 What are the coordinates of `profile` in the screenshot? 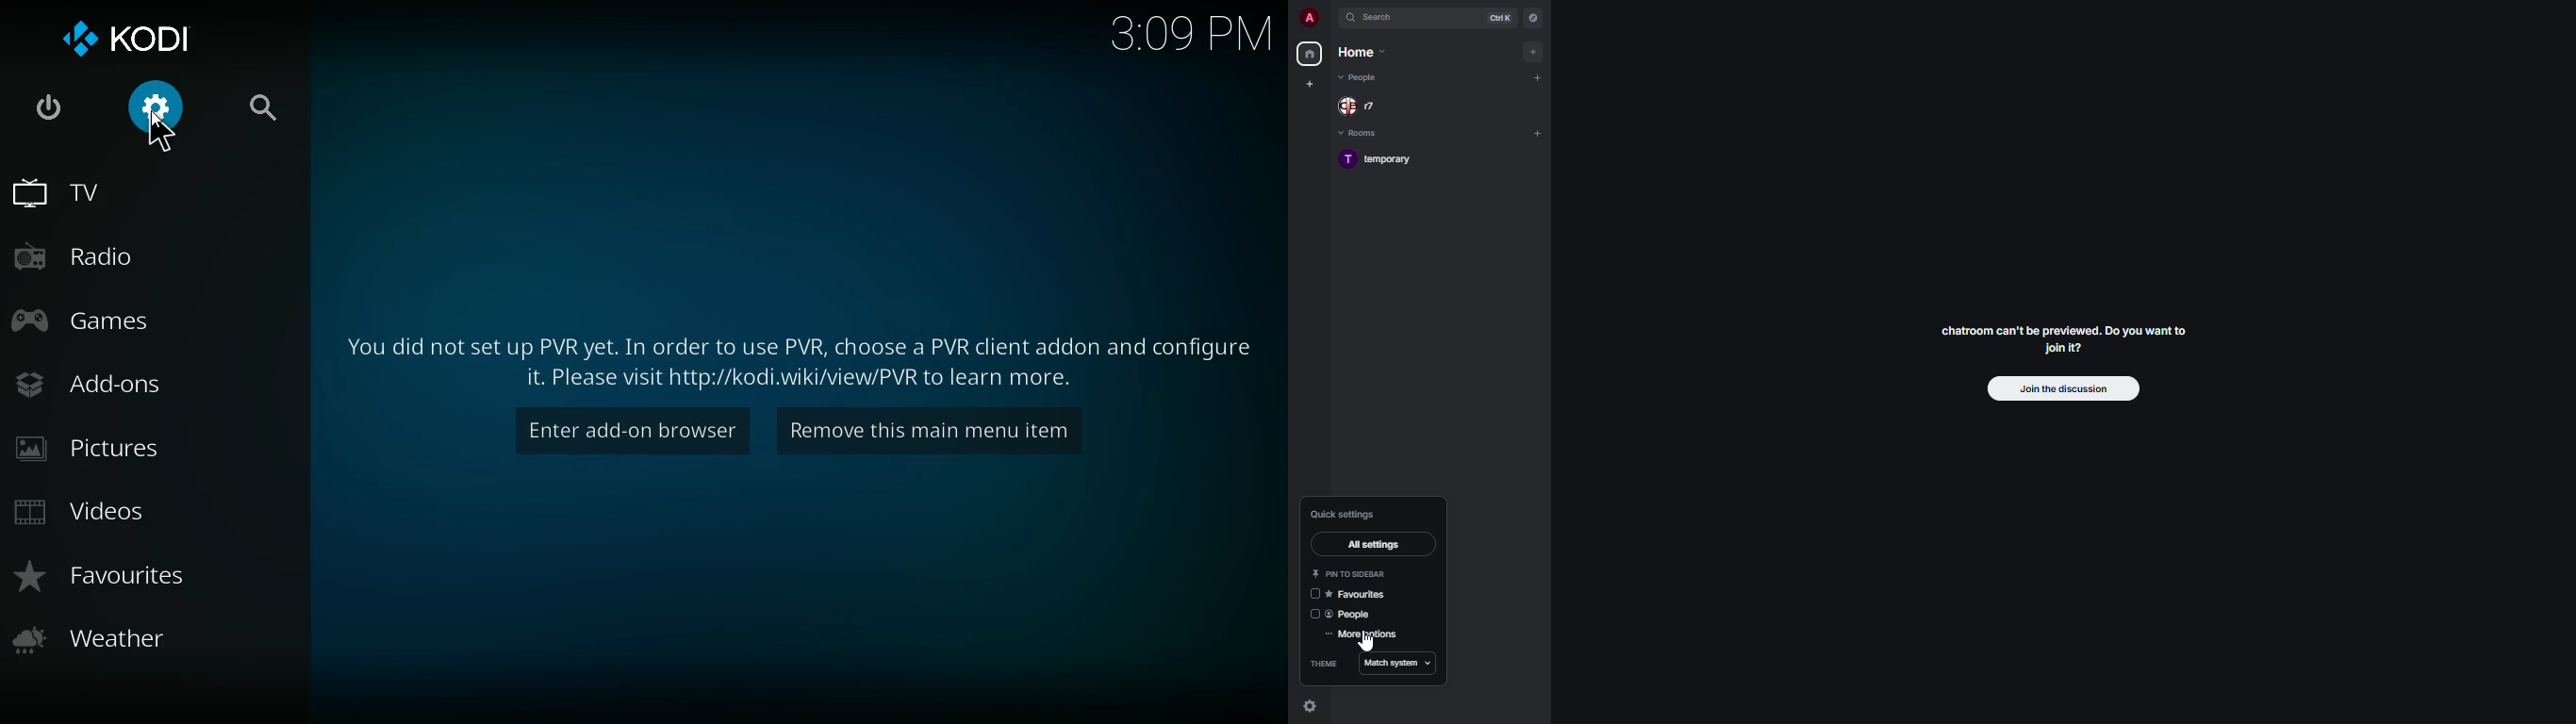 It's located at (1309, 18).